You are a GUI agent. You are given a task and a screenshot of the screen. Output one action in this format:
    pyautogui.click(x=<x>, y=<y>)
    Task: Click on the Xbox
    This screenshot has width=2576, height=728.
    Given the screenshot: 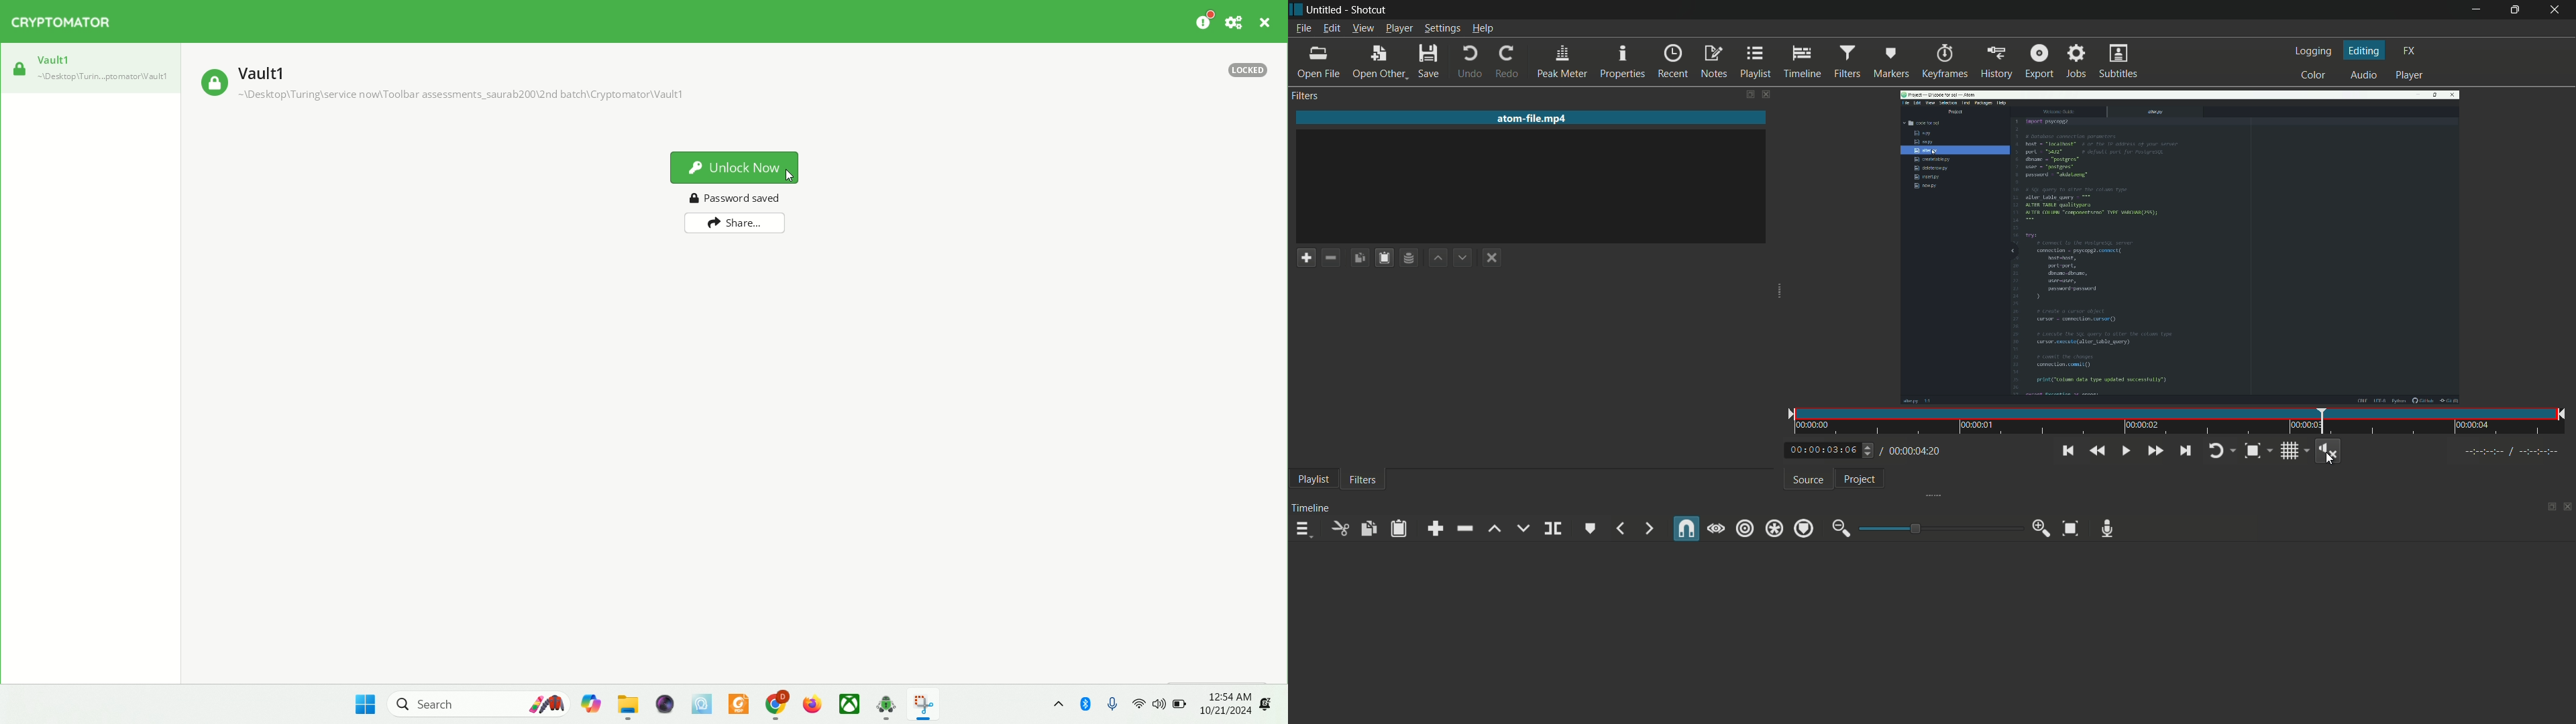 What is the action you would take?
    pyautogui.click(x=850, y=705)
    